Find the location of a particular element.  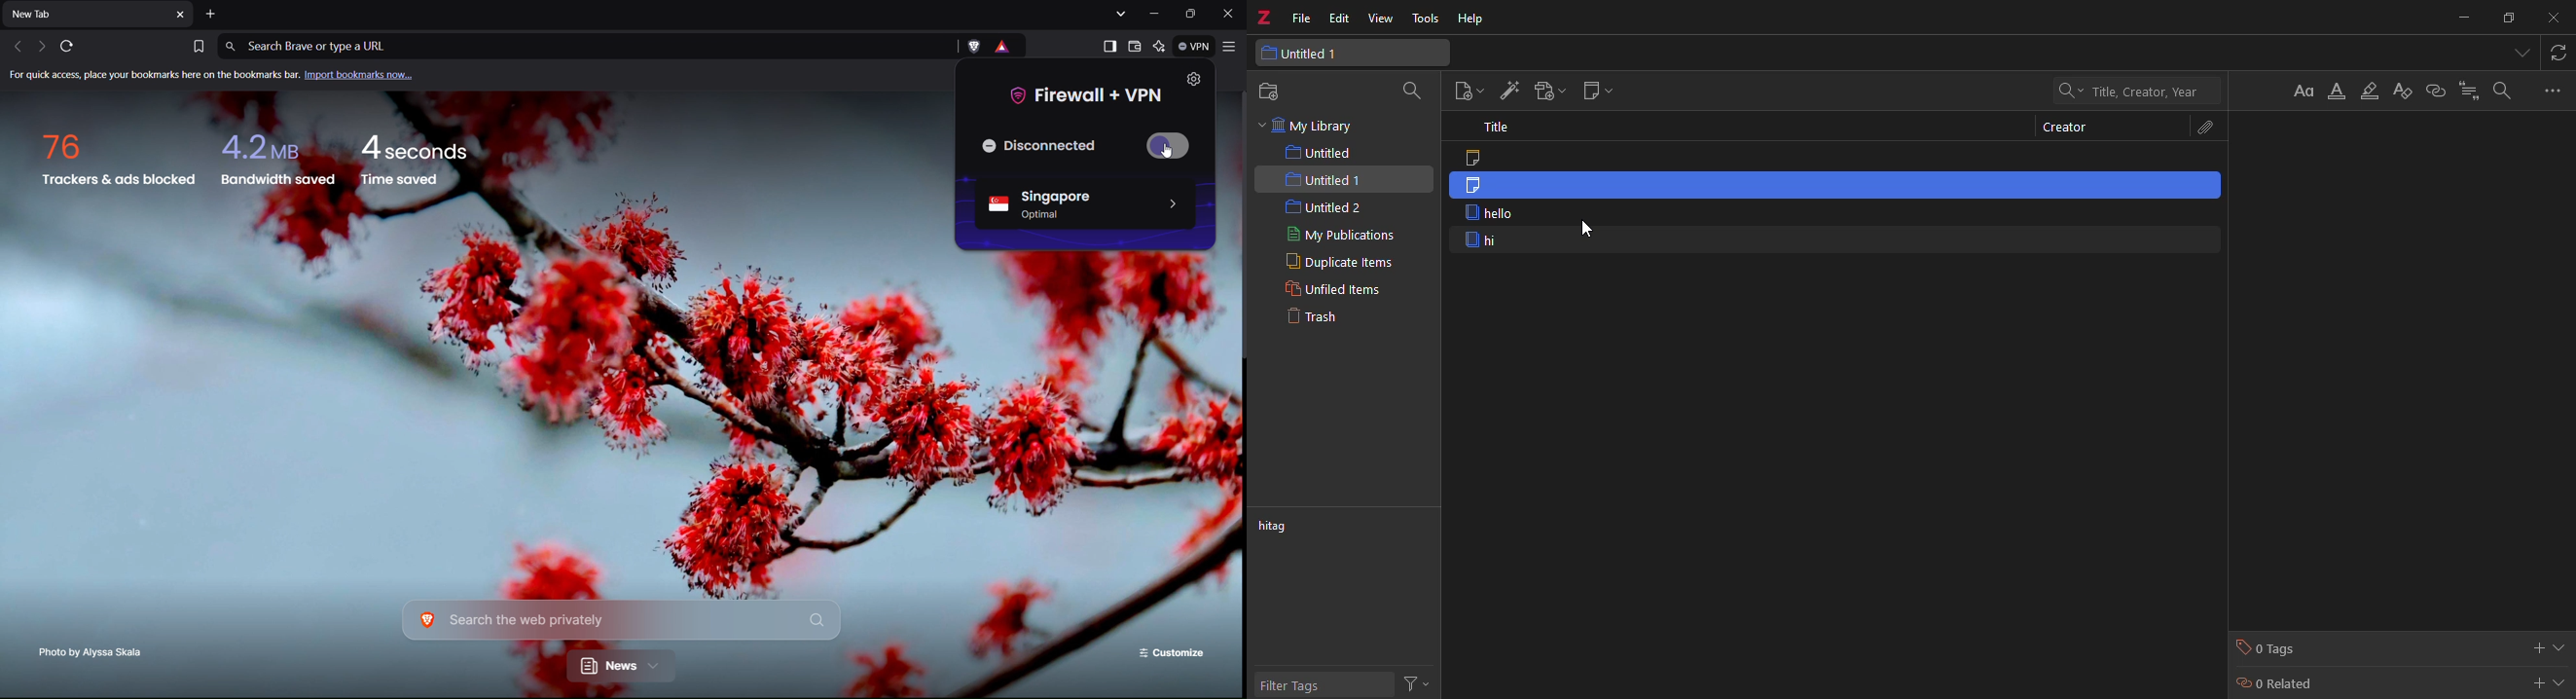

close is located at coordinates (2558, 18).